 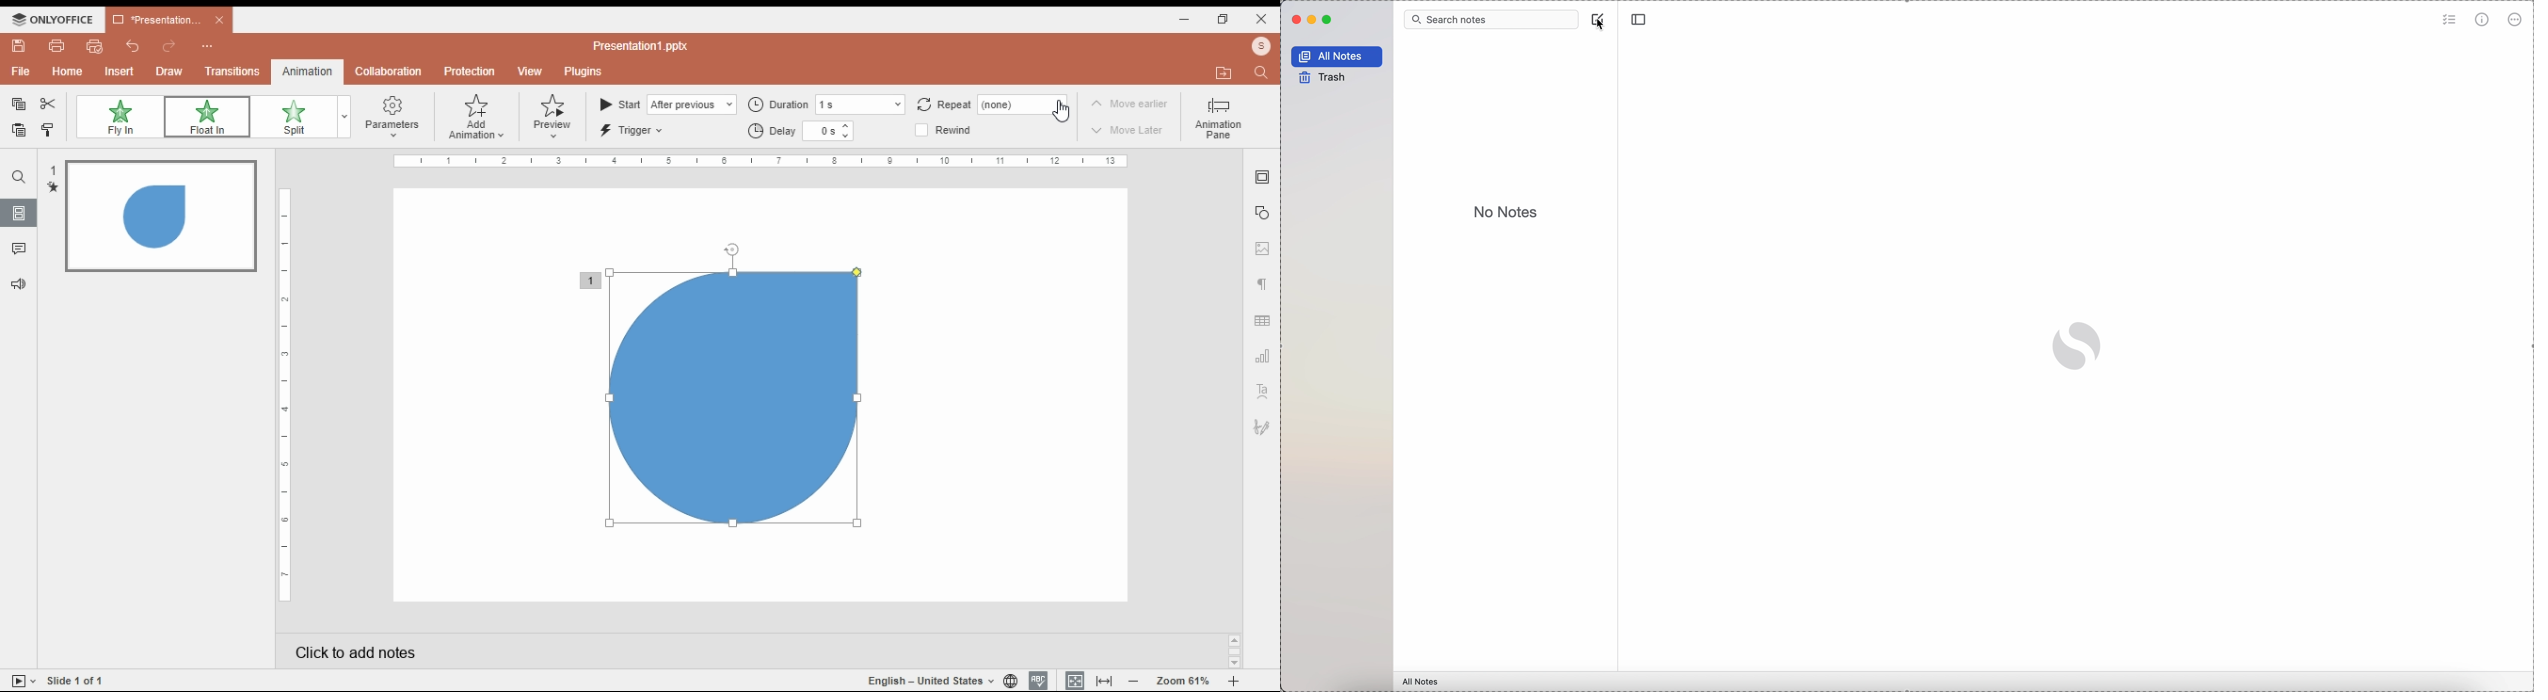 I want to click on protection, so click(x=469, y=71).